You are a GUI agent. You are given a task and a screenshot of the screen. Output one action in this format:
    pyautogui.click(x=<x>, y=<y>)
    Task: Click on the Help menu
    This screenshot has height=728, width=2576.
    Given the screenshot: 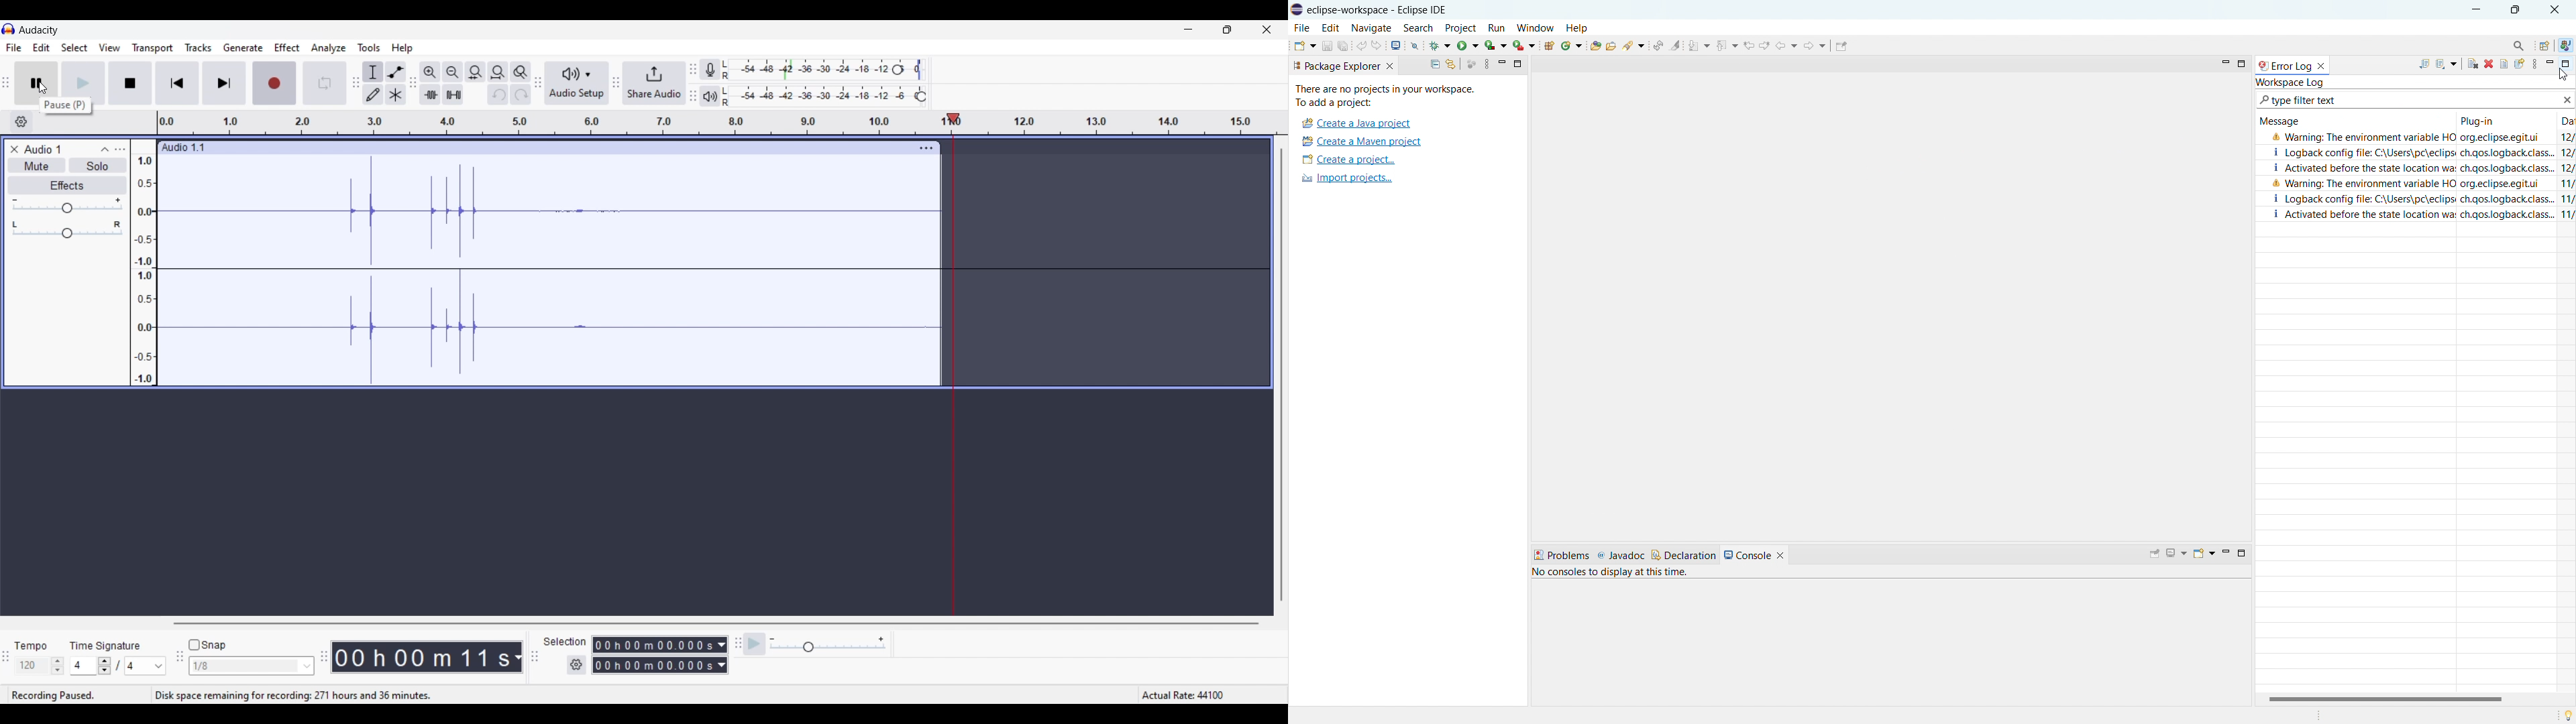 What is the action you would take?
    pyautogui.click(x=402, y=48)
    